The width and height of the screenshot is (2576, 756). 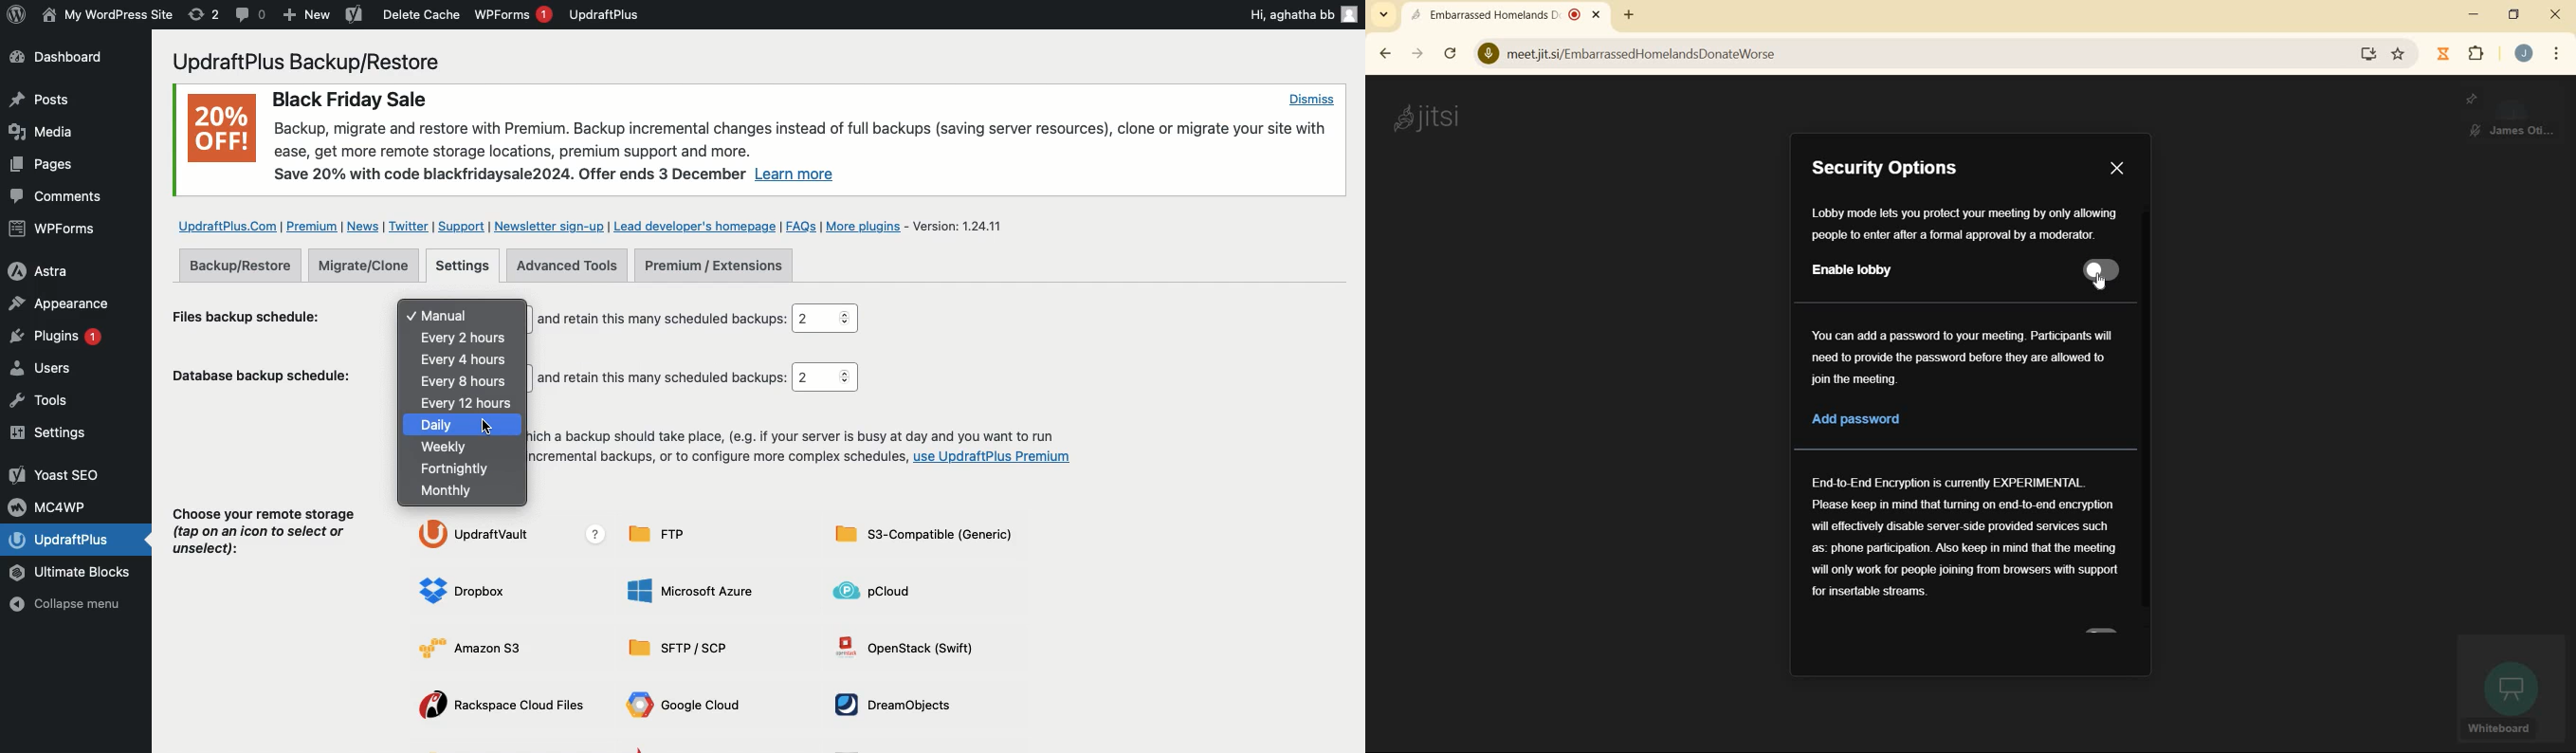 I want to click on pinned screen, so click(x=2512, y=115).